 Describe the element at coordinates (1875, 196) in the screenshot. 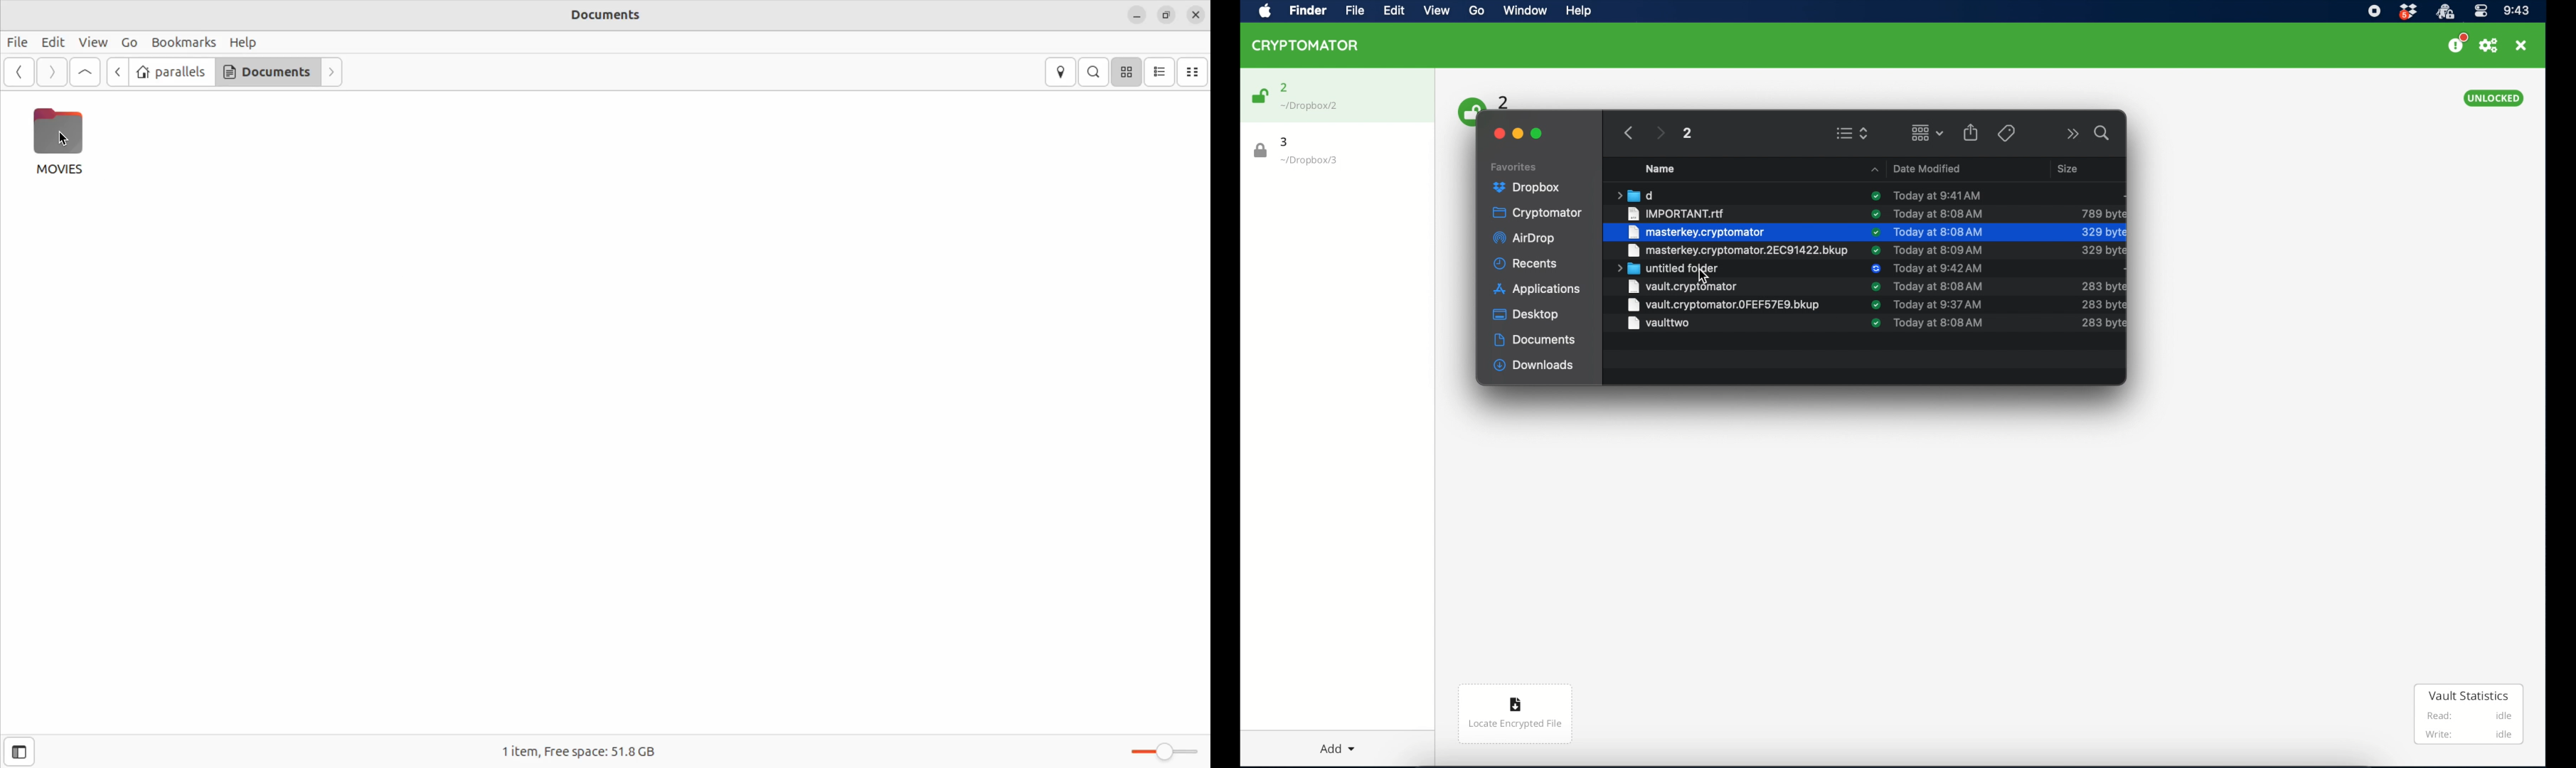

I see `sync` at that location.